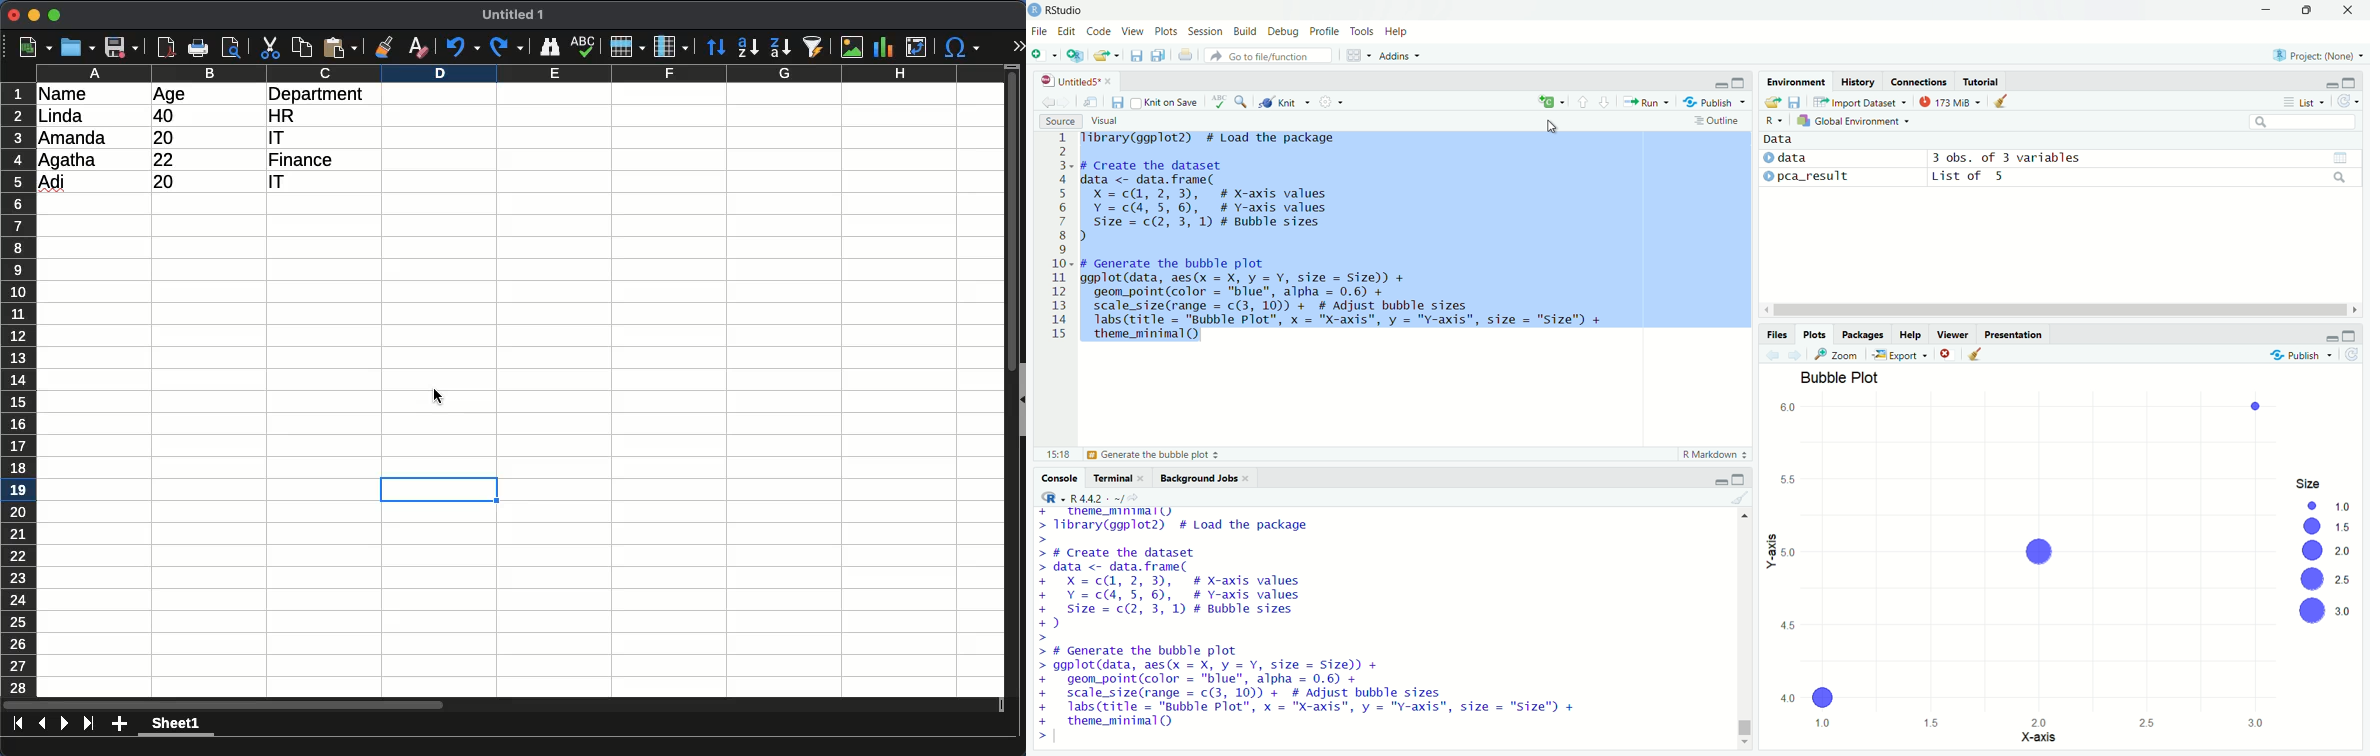  I want to click on minimize, so click(1720, 479).